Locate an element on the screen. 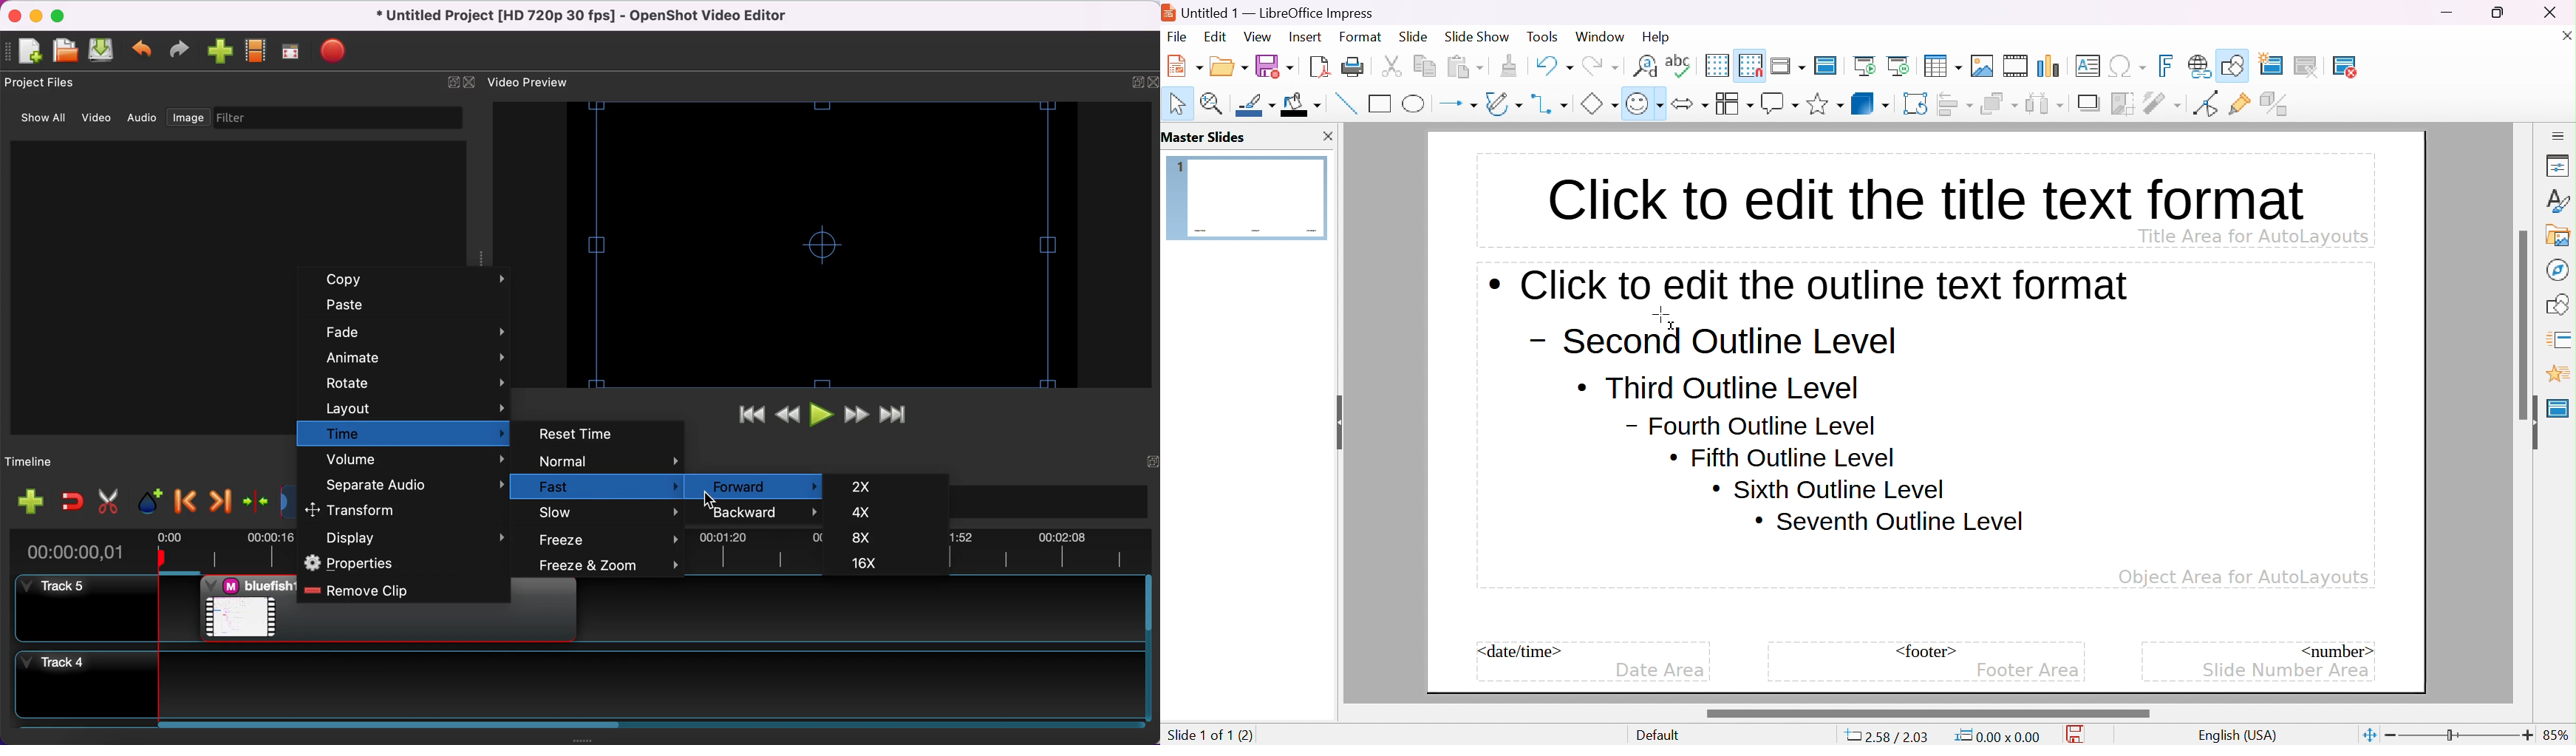 Image resolution: width=2576 pixels, height=756 pixels. find and replace is located at coordinates (1645, 64).